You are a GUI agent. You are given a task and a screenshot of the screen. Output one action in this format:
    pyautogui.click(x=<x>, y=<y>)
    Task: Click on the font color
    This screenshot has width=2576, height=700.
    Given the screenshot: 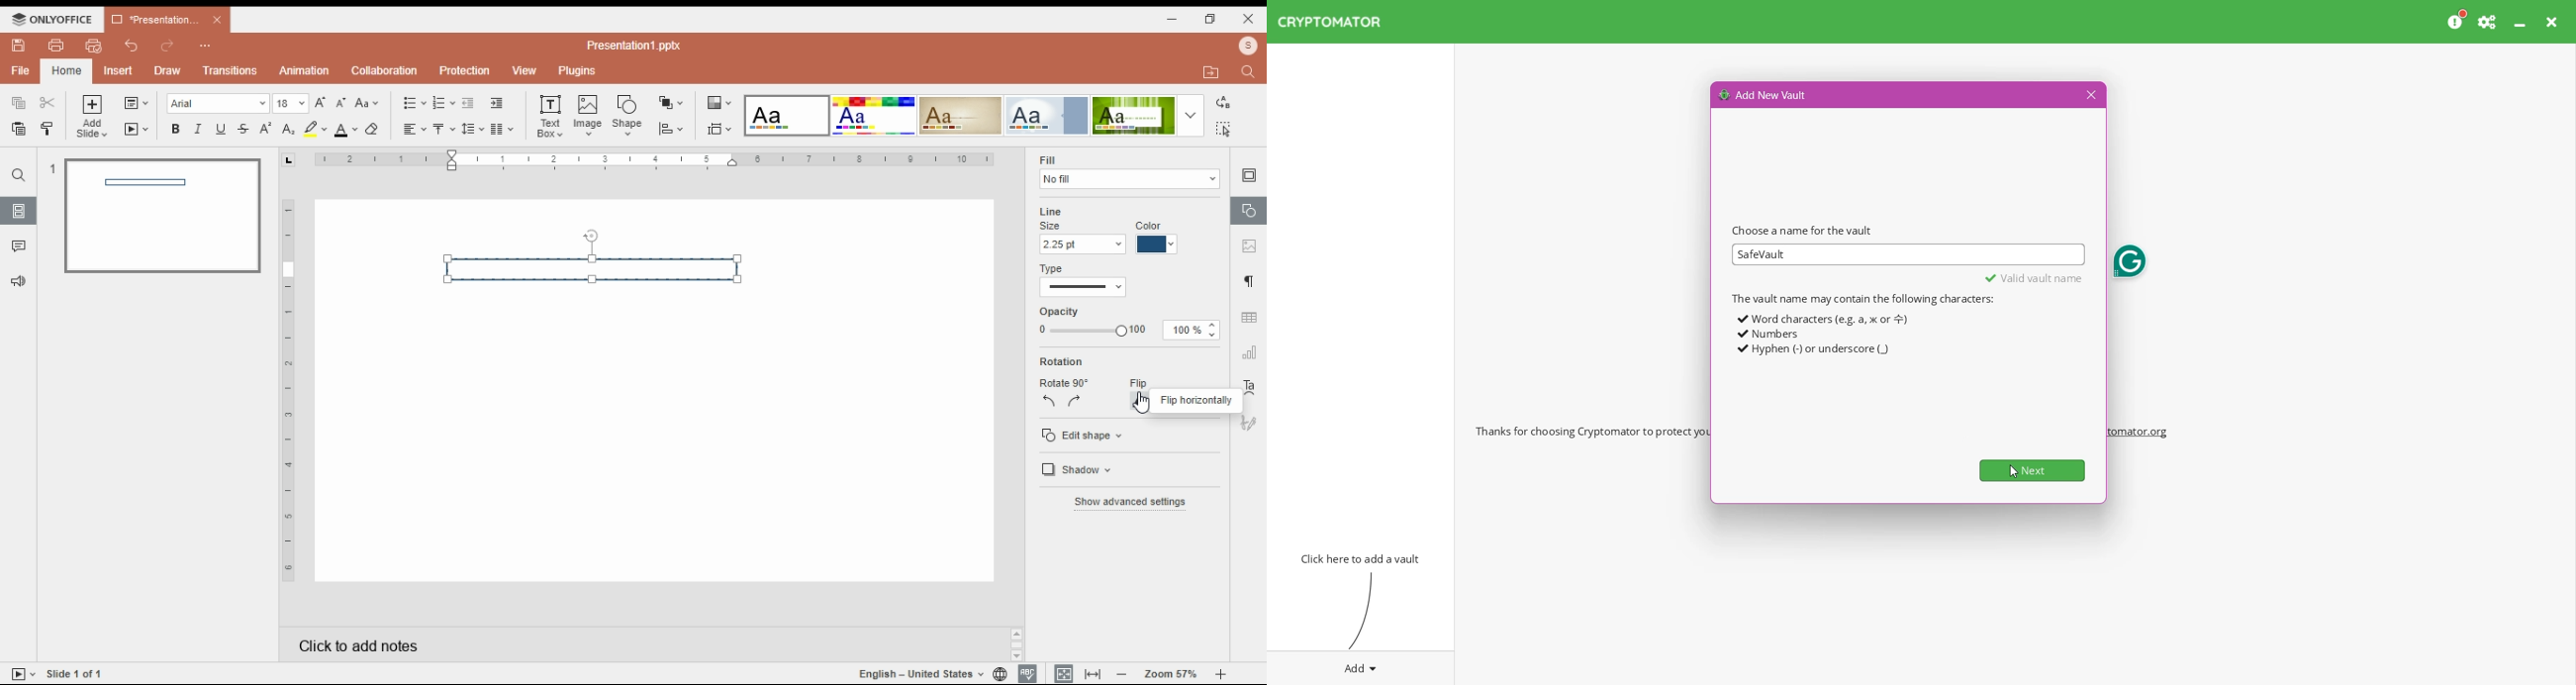 What is the action you would take?
    pyautogui.click(x=346, y=130)
    